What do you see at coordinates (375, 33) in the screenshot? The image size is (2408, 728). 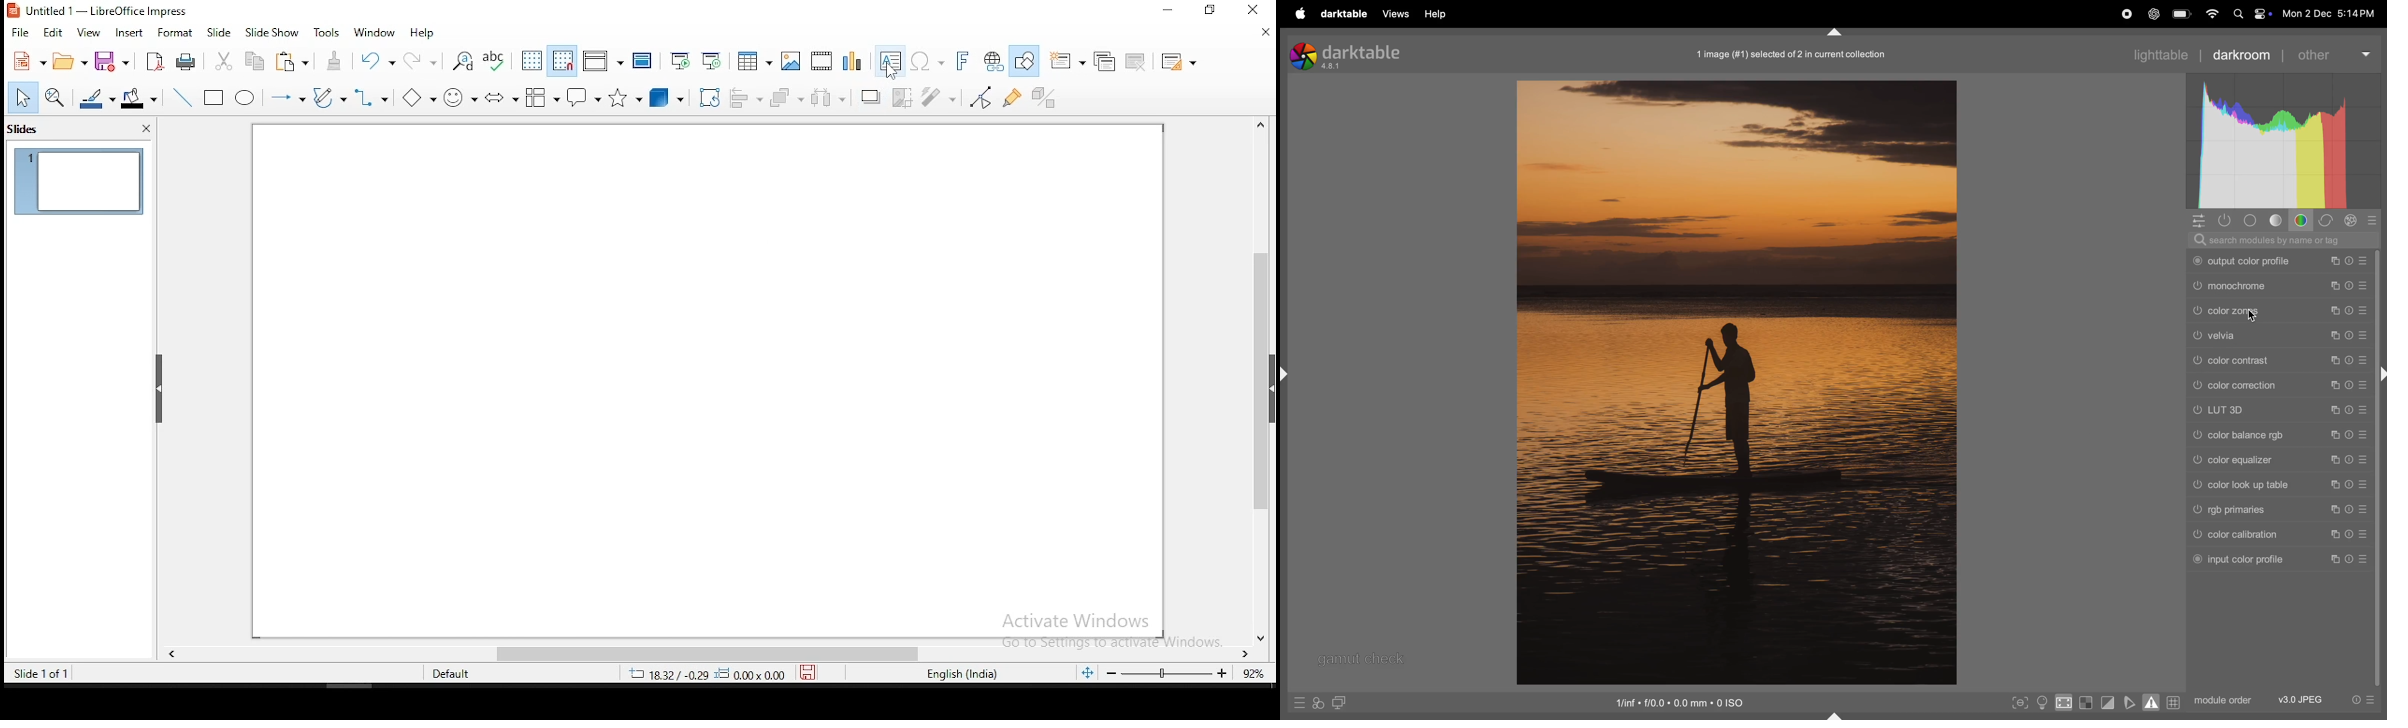 I see `window` at bounding box center [375, 33].